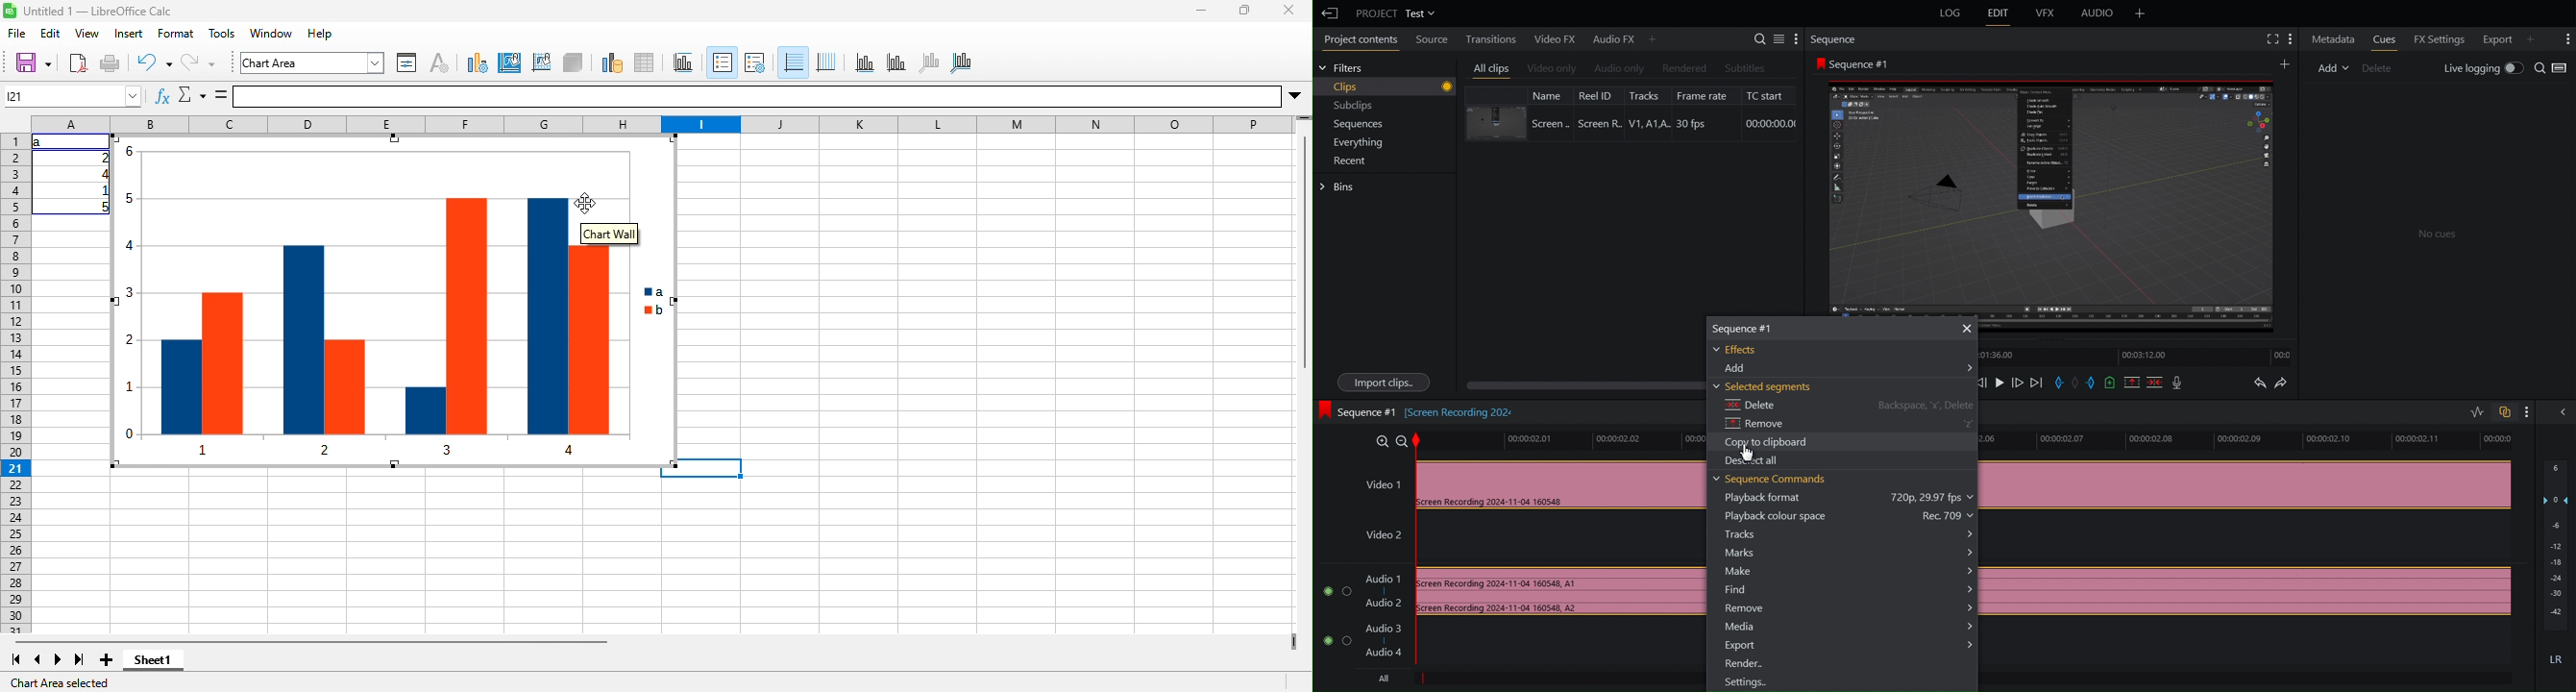  Describe the element at coordinates (866, 63) in the screenshot. I see `x axis` at that location.